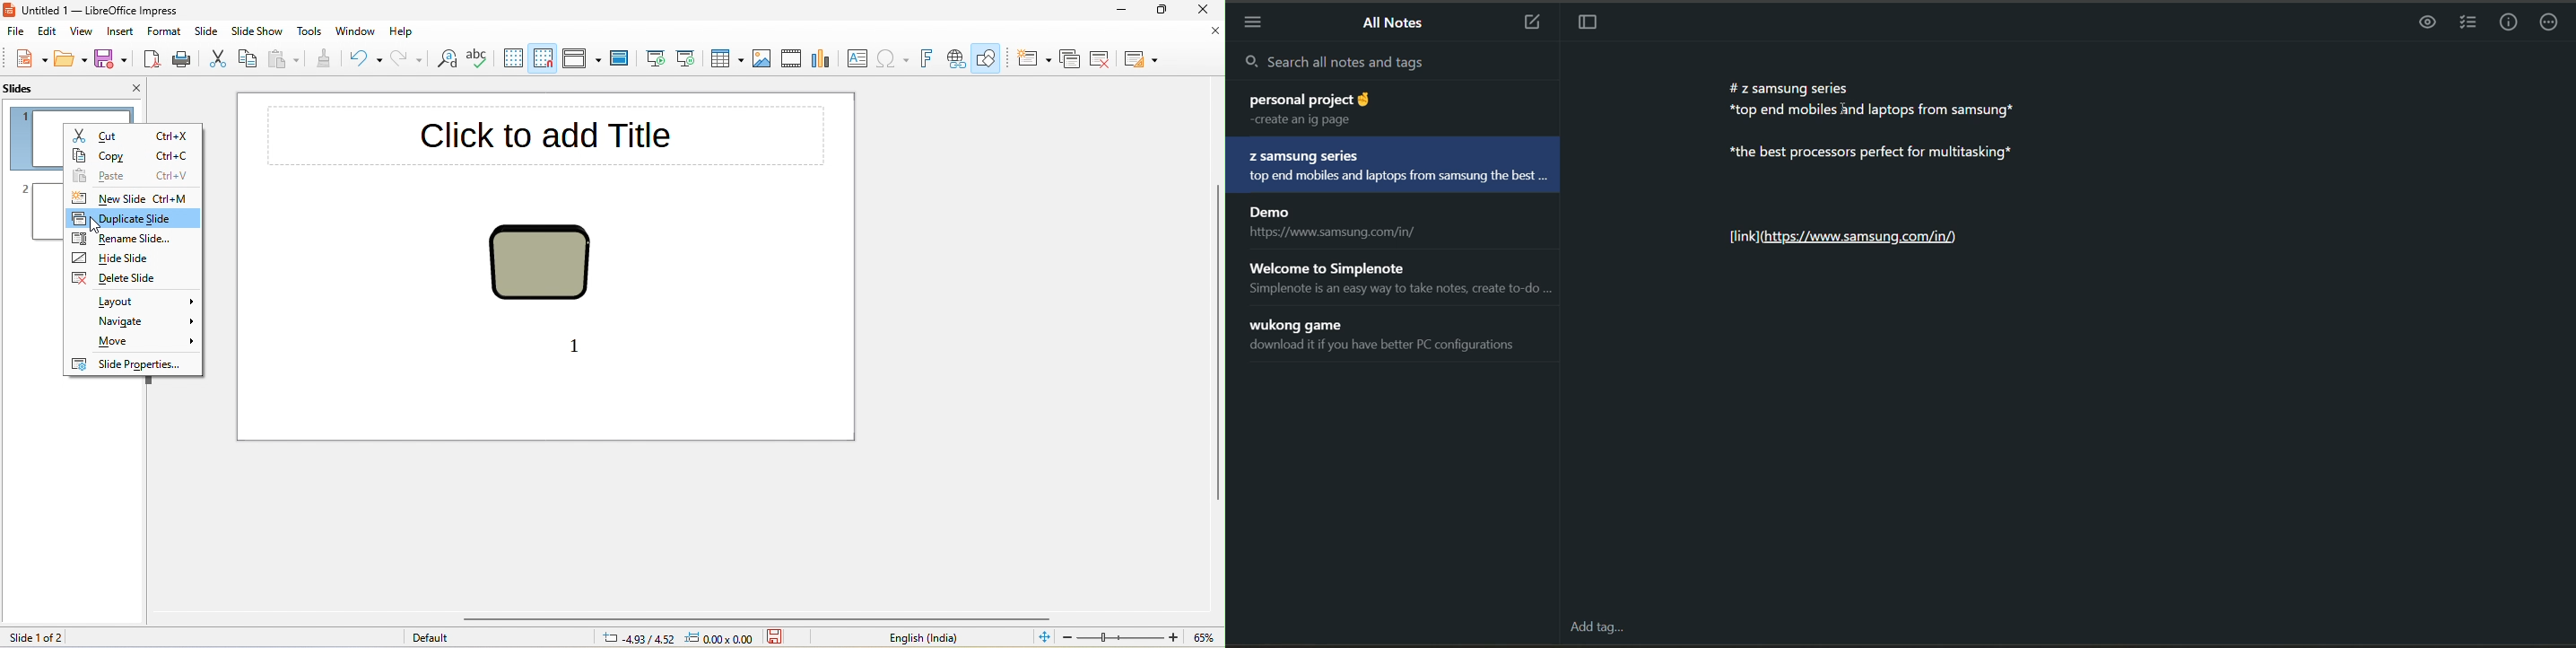  What do you see at coordinates (110, 258) in the screenshot?
I see `hide slide` at bounding box center [110, 258].